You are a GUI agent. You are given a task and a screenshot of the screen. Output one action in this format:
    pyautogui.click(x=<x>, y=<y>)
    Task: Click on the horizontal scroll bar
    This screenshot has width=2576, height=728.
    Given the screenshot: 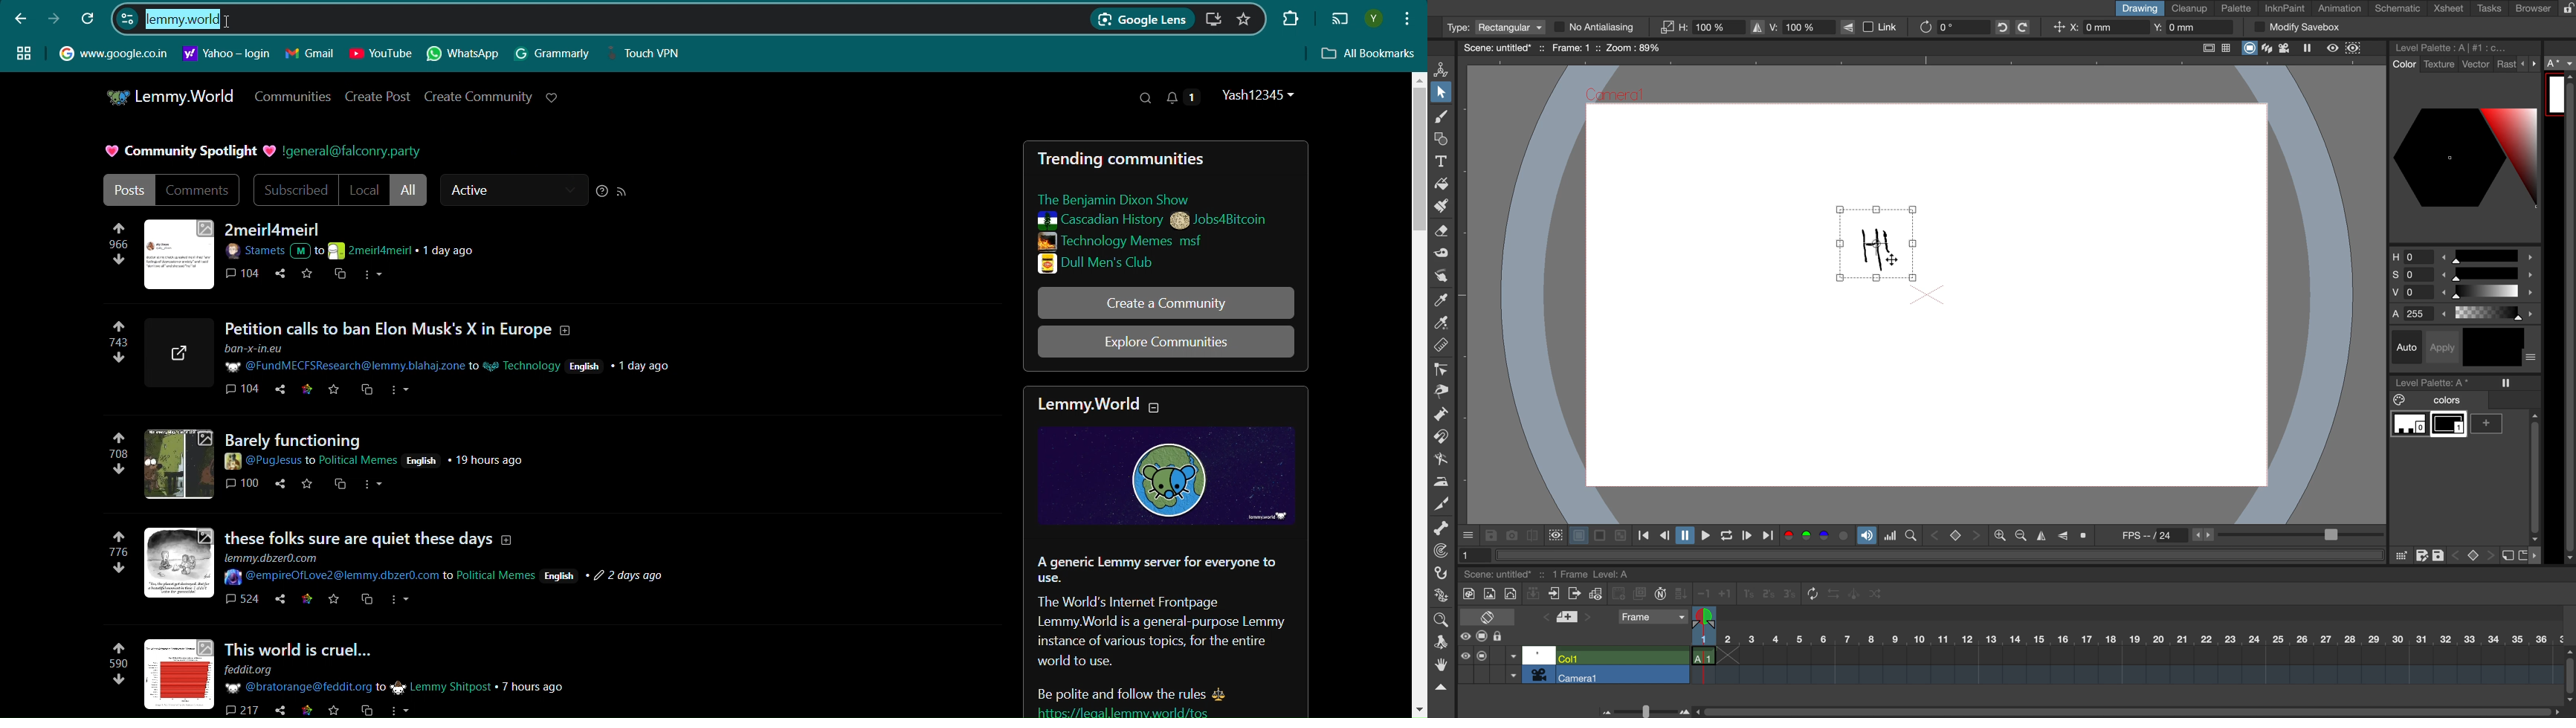 What is the action you would take?
    pyautogui.click(x=2124, y=707)
    